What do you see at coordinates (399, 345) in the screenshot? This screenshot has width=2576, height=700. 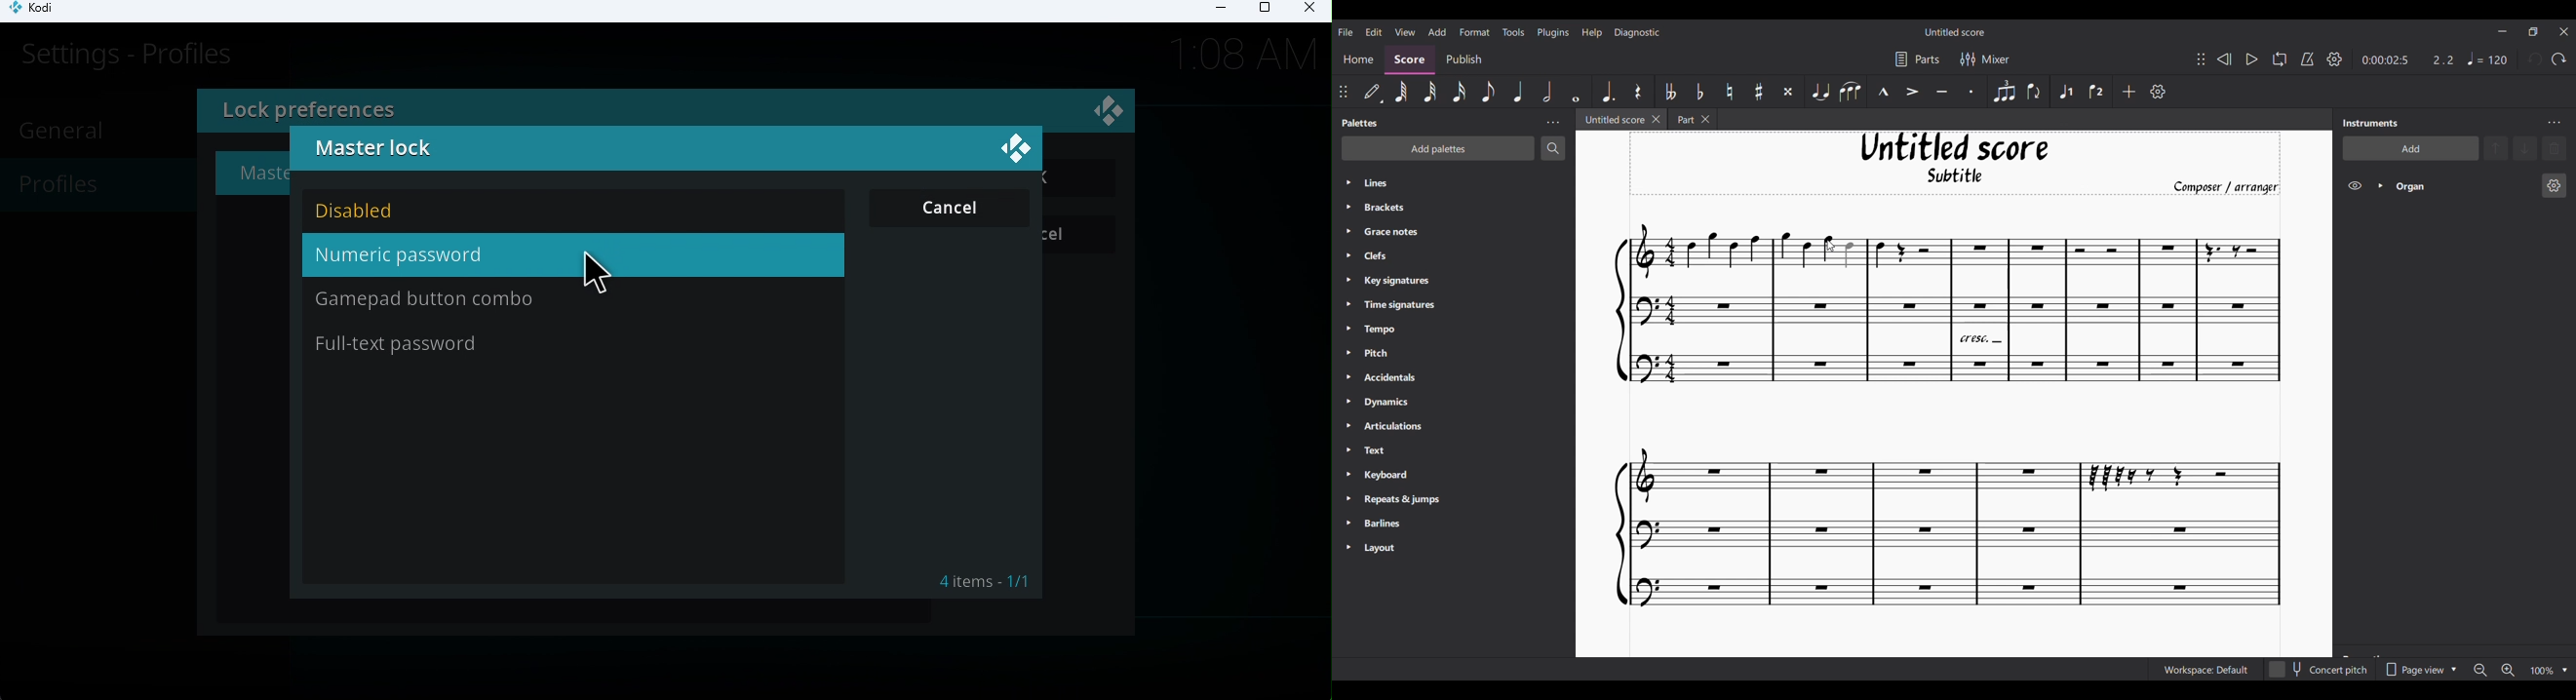 I see `Fill-text password` at bounding box center [399, 345].